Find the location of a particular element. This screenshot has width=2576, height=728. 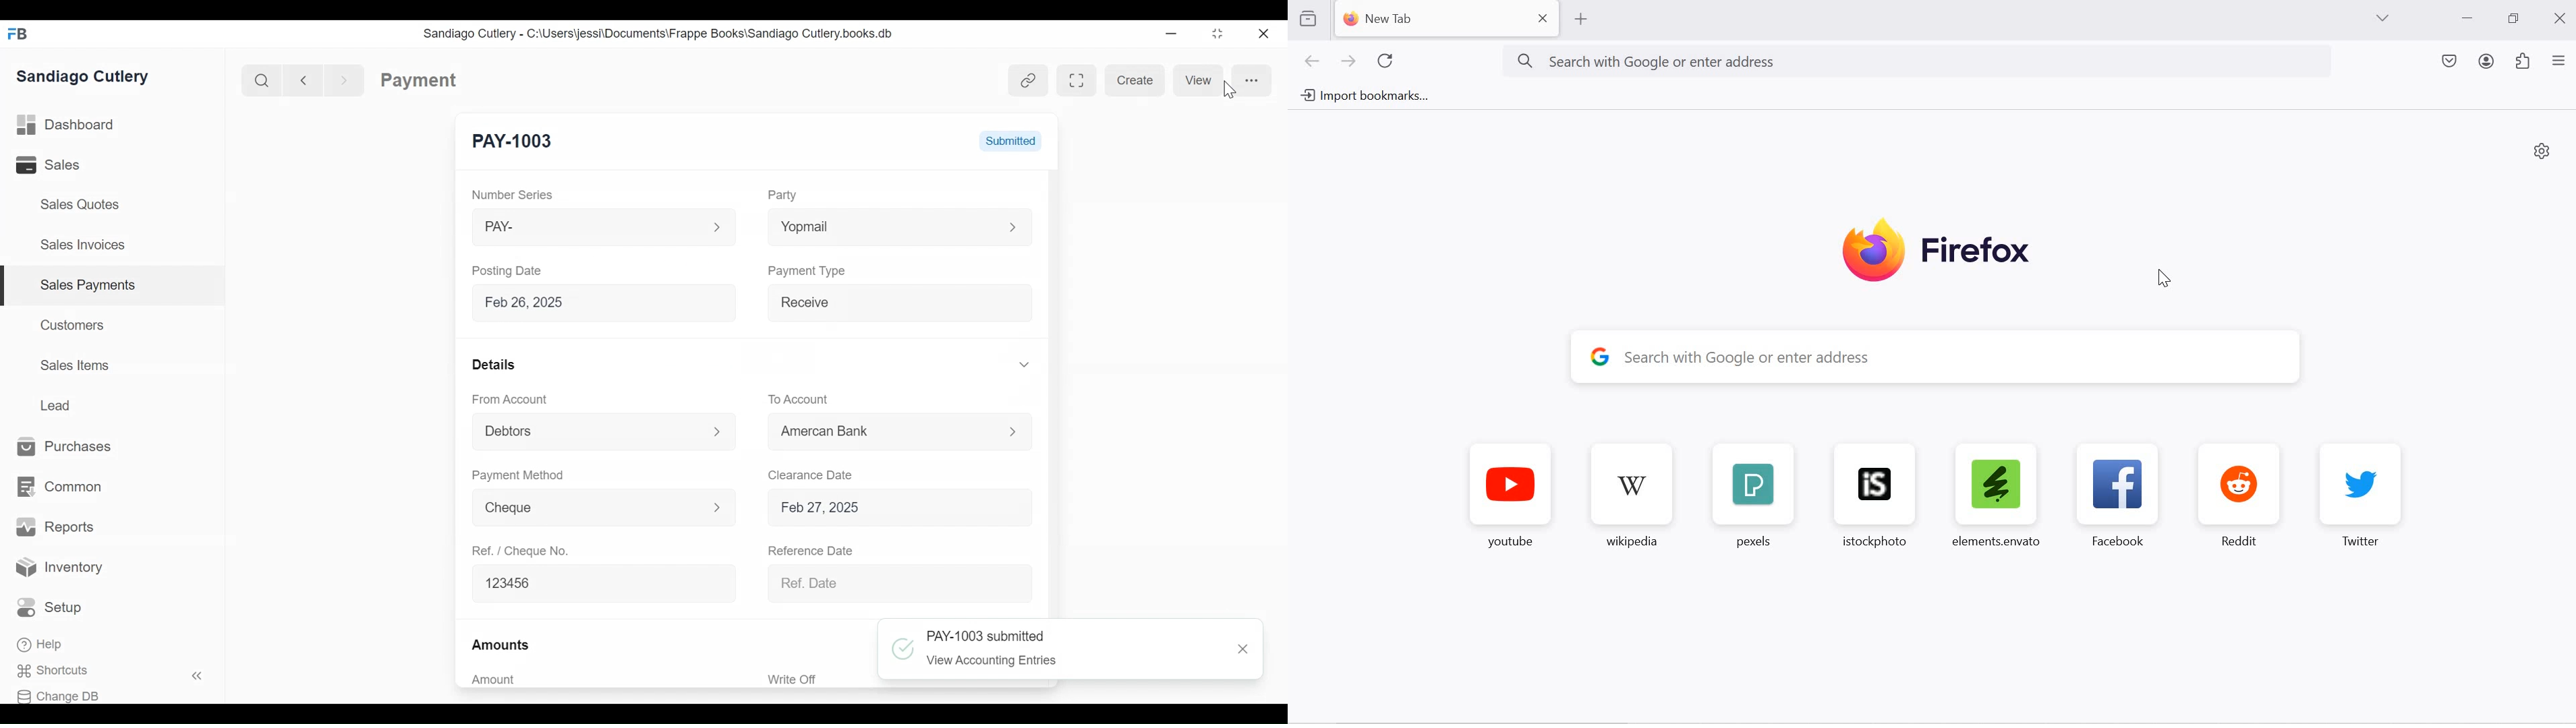

previous page is located at coordinates (1314, 63).